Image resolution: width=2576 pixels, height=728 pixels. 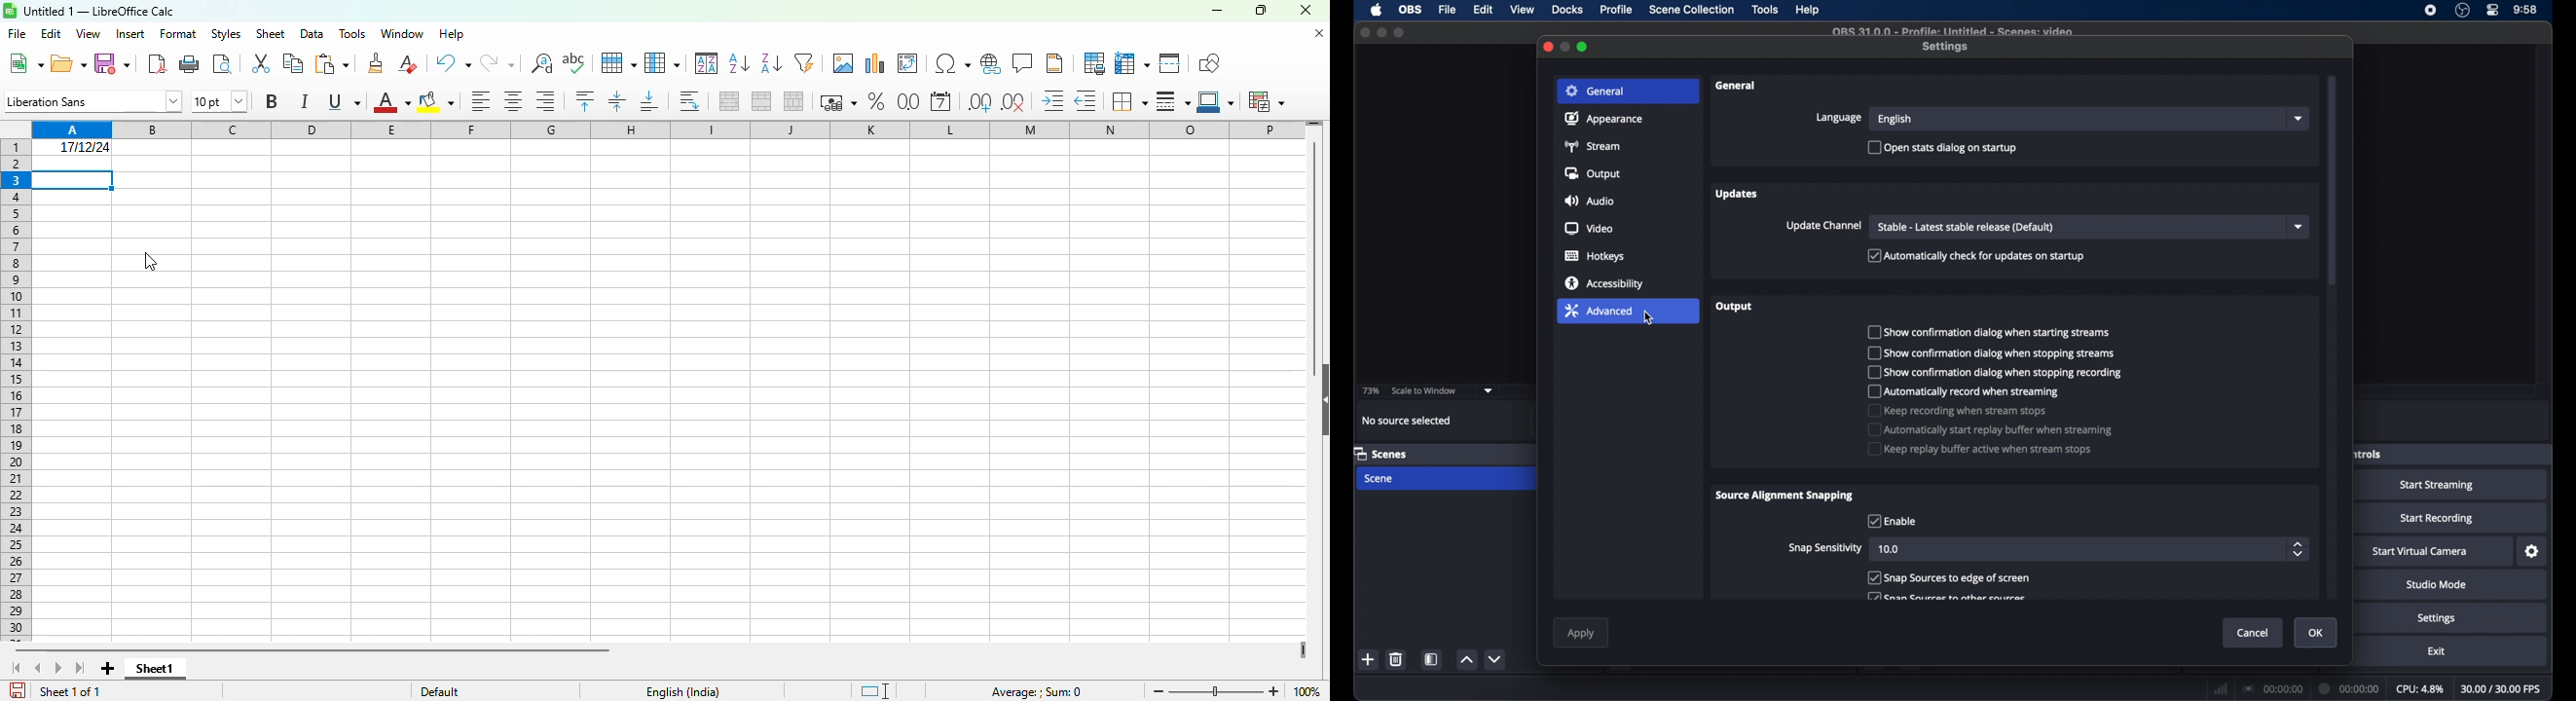 What do you see at coordinates (1603, 284) in the screenshot?
I see `accessibility` at bounding box center [1603, 284].